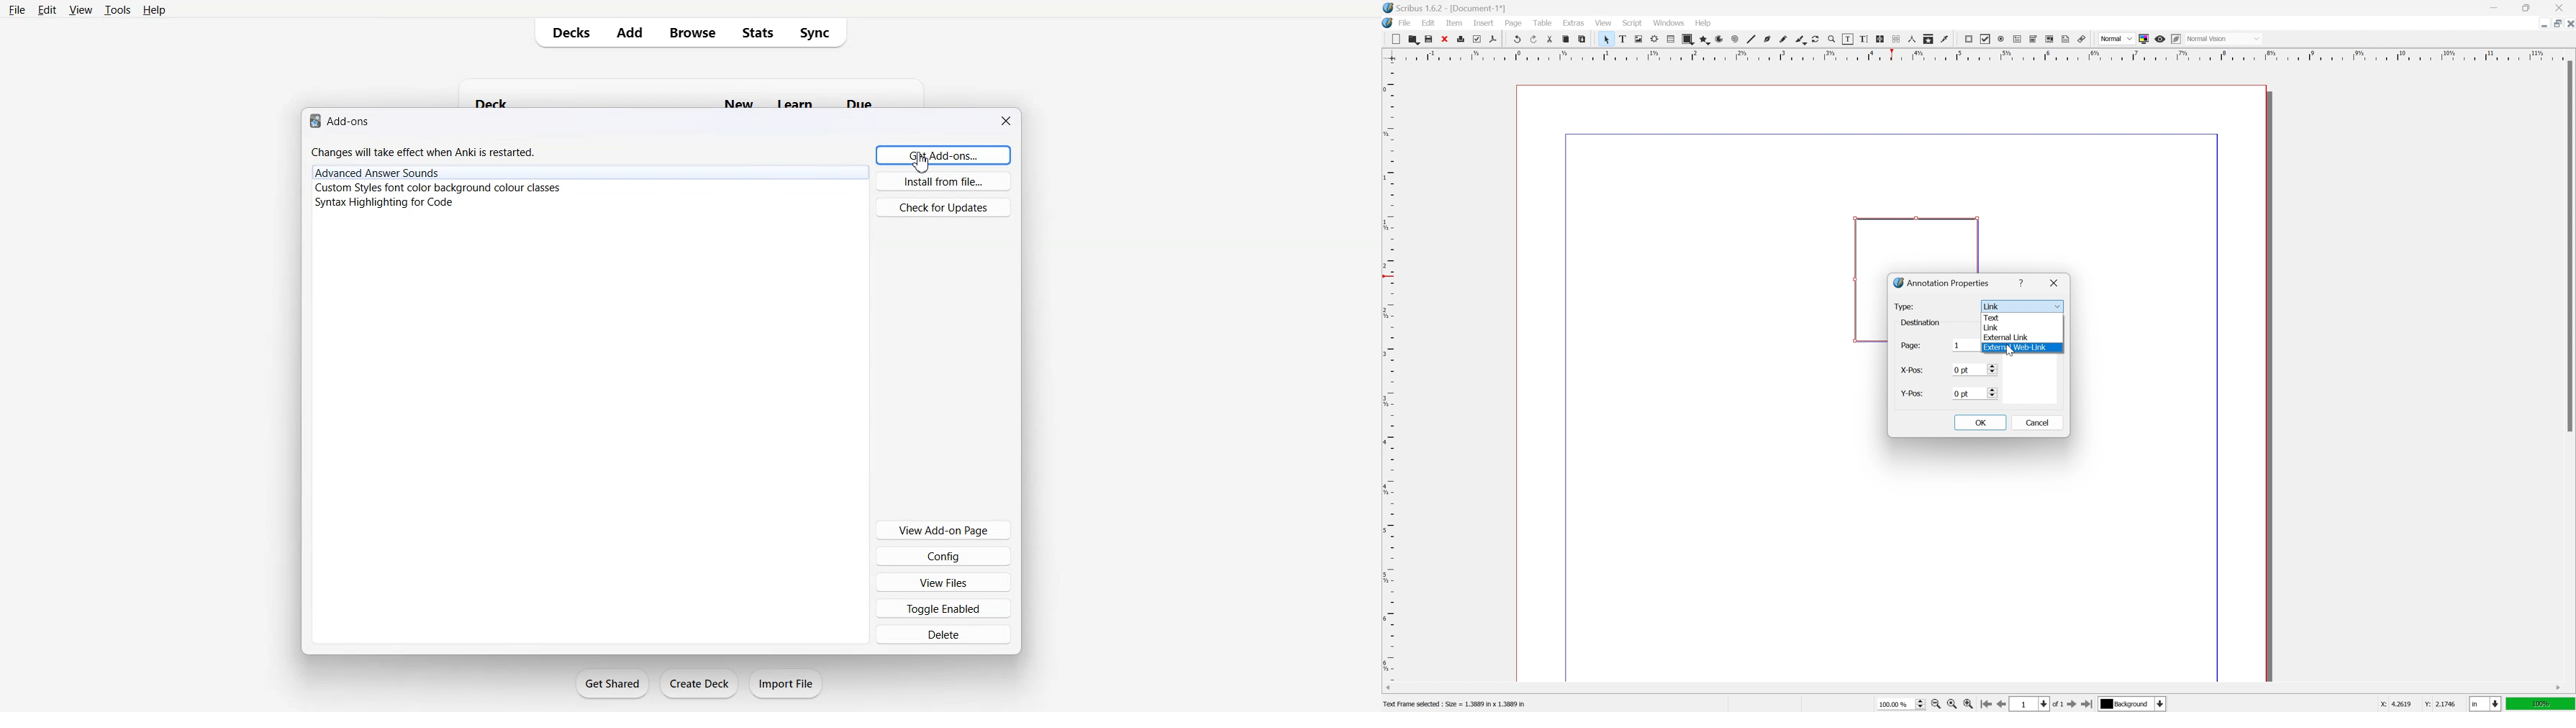 This screenshot has height=728, width=2576. What do you see at coordinates (944, 155) in the screenshot?
I see `Get Add-ons` at bounding box center [944, 155].